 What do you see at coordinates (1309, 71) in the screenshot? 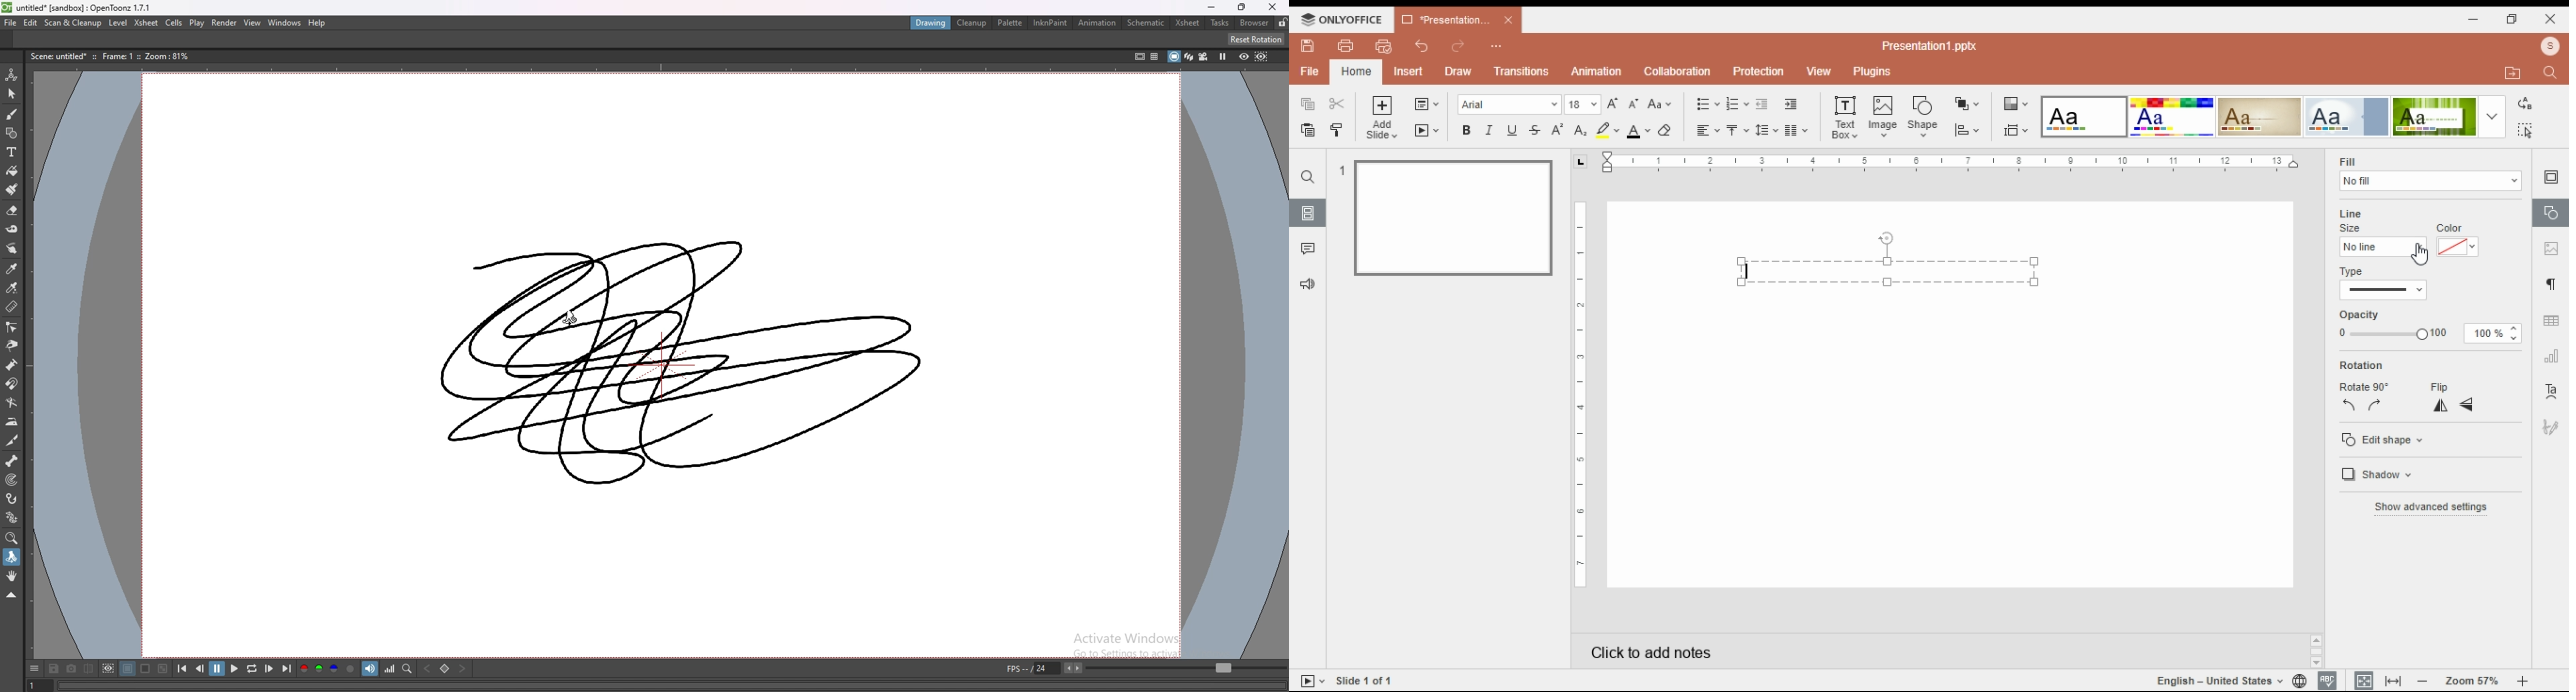
I see `file` at bounding box center [1309, 71].